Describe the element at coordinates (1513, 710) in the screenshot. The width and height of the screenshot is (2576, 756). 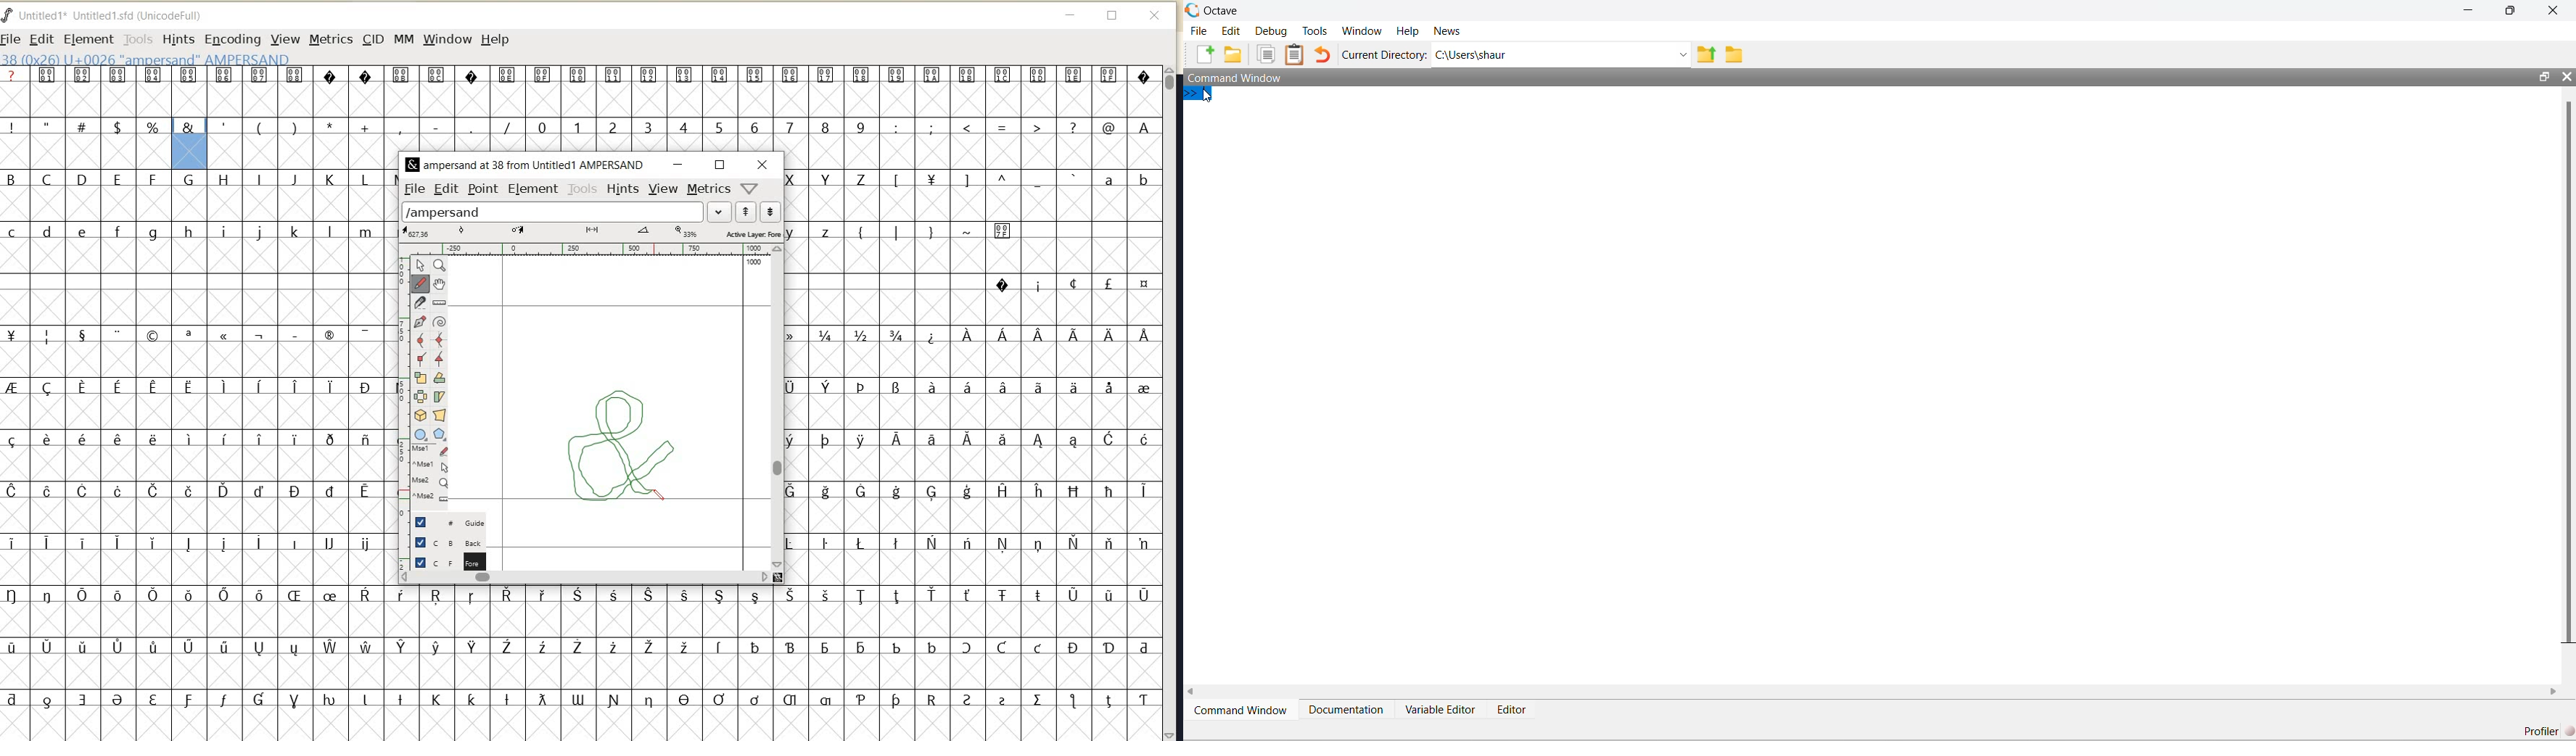
I see `Editor` at that location.